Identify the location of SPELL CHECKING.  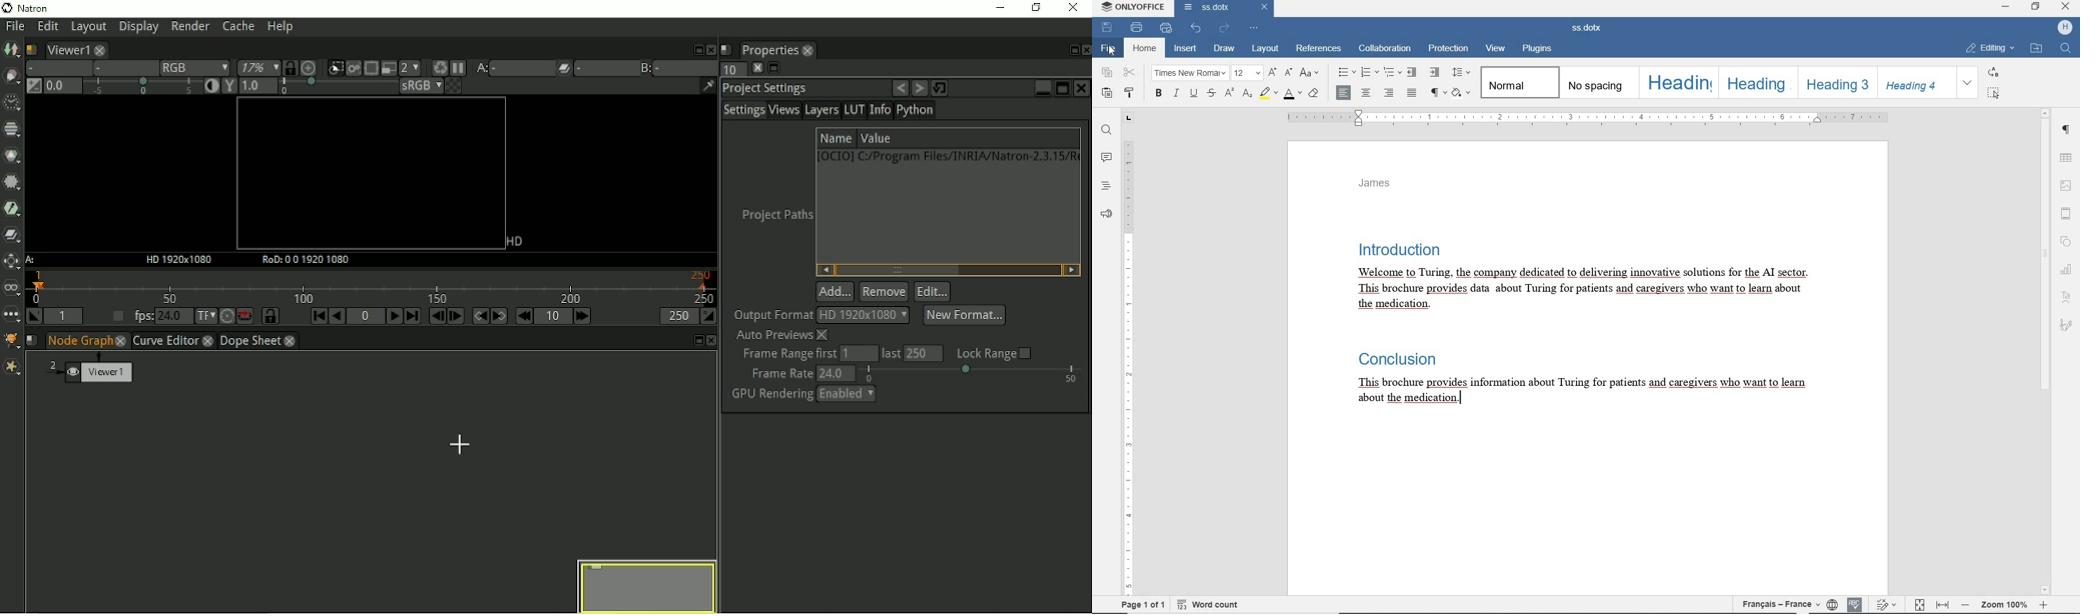
(1855, 603).